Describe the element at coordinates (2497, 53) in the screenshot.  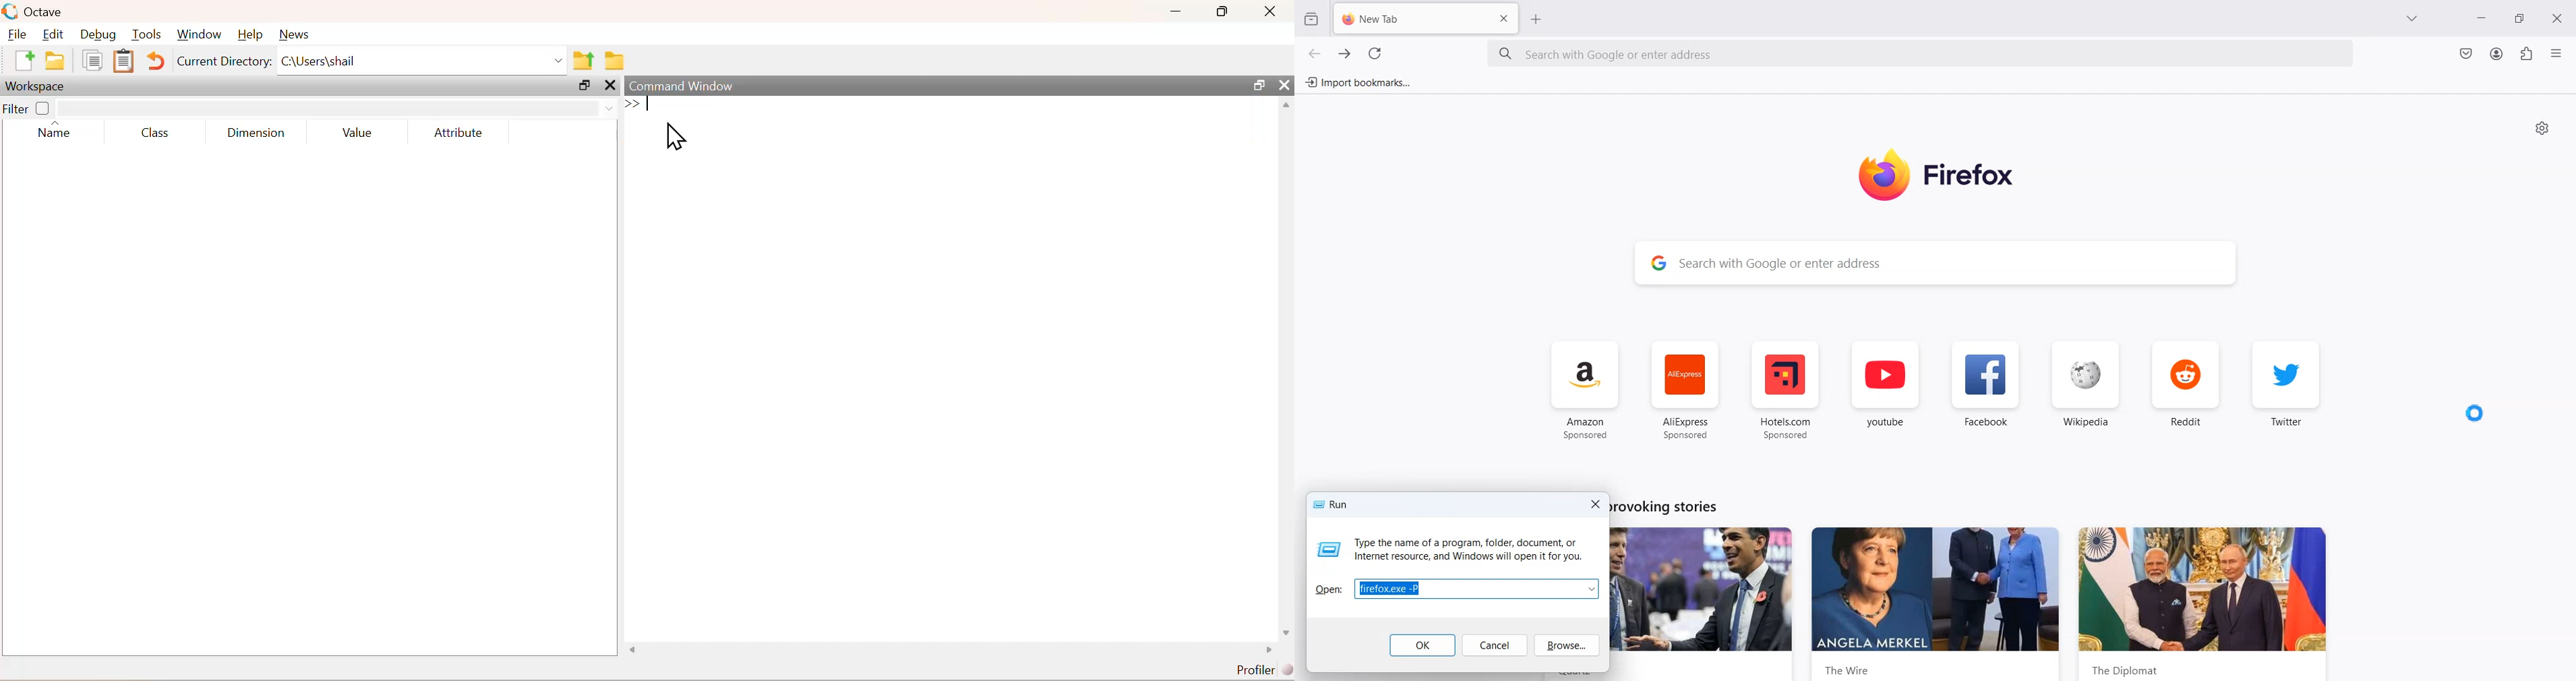
I see `Account` at that location.